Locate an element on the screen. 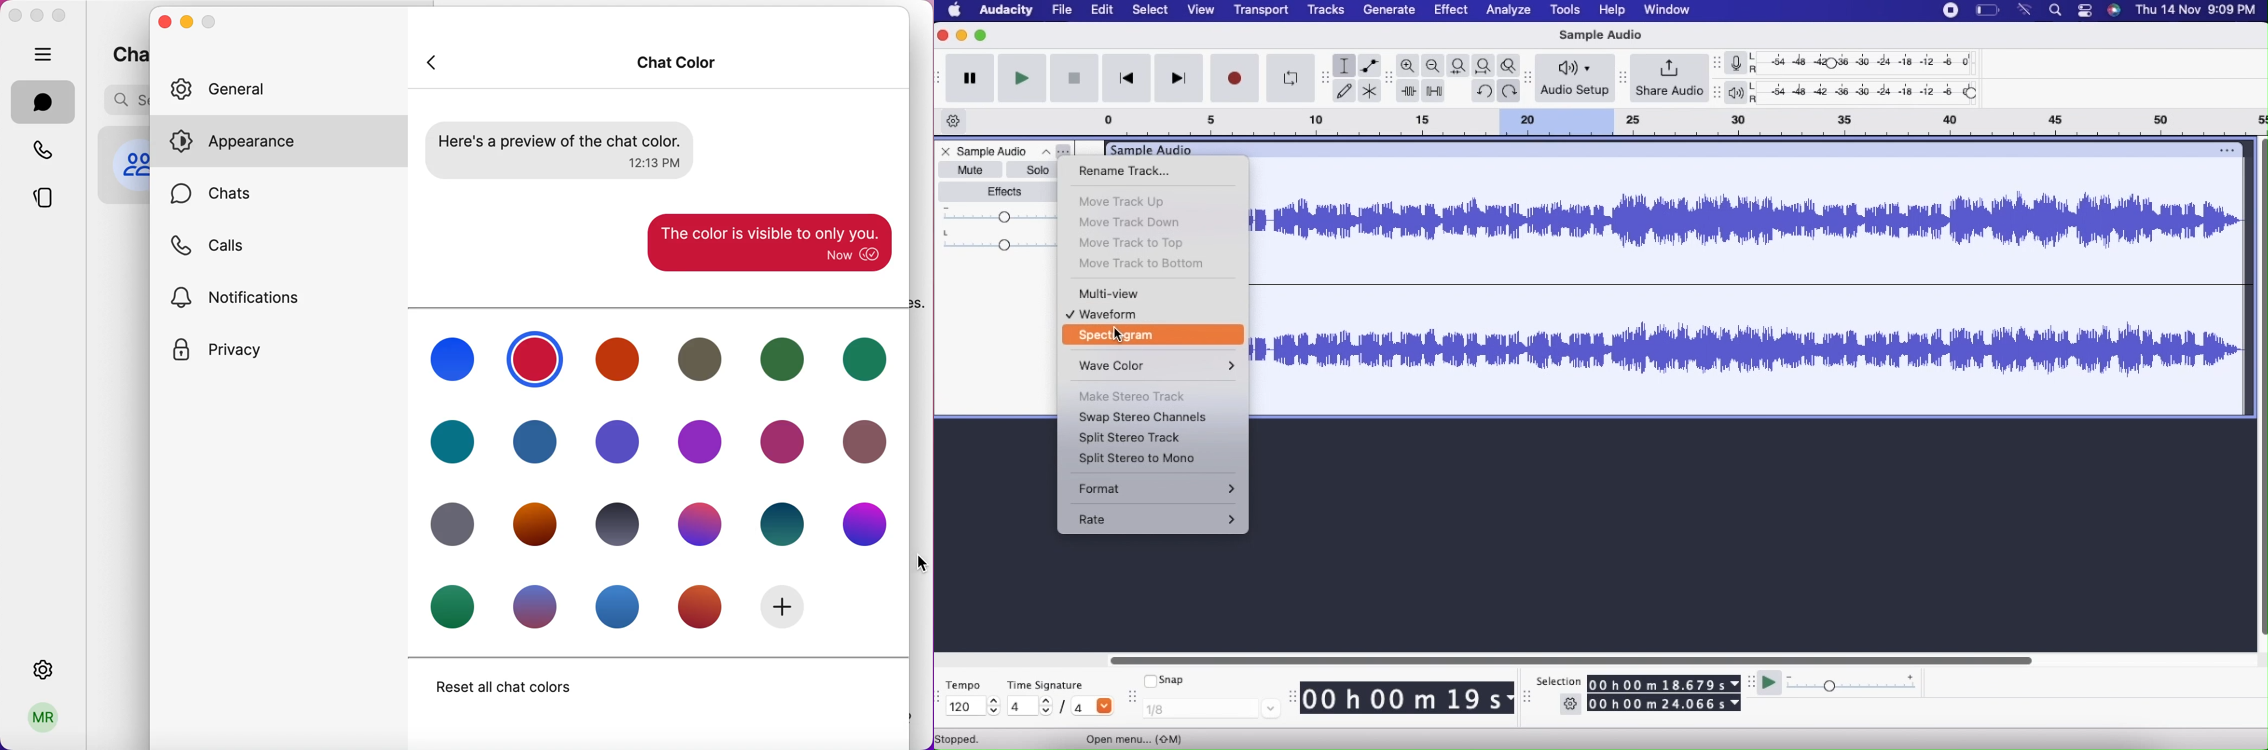 This screenshot has height=756, width=2268. Play at speed is located at coordinates (1767, 683).